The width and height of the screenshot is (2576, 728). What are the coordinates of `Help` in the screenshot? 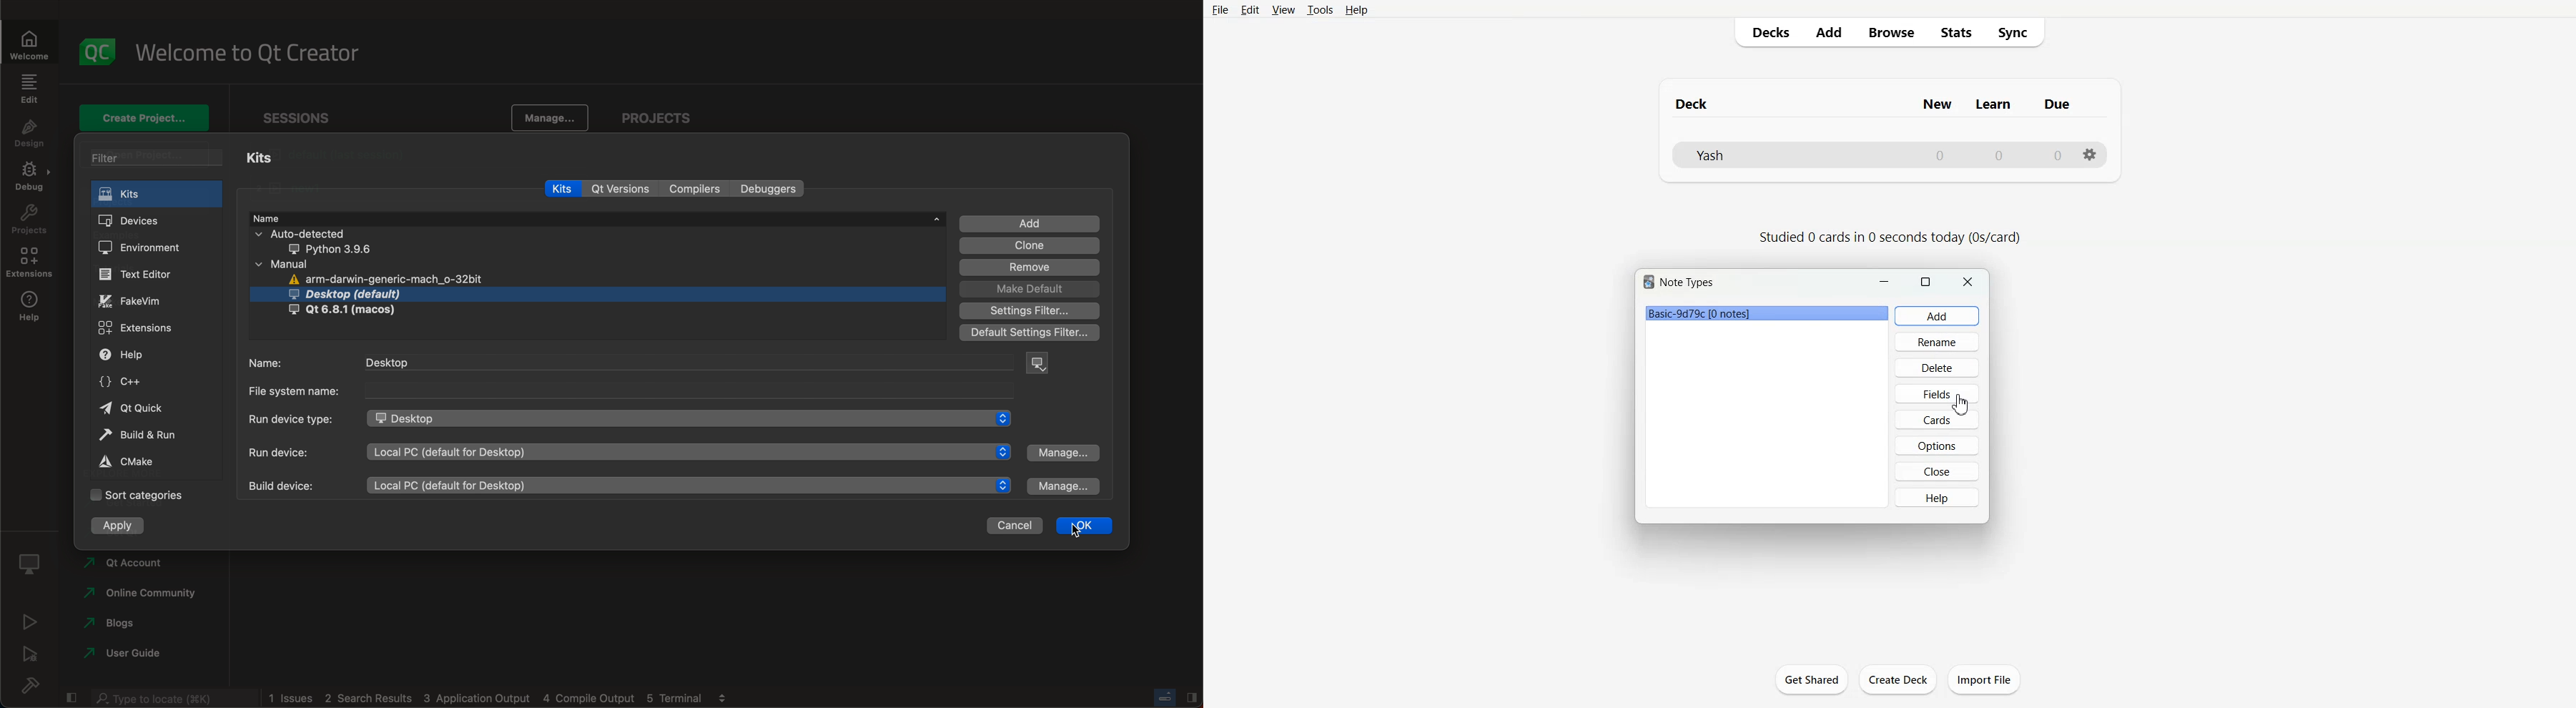 It's located at (1937, 496).